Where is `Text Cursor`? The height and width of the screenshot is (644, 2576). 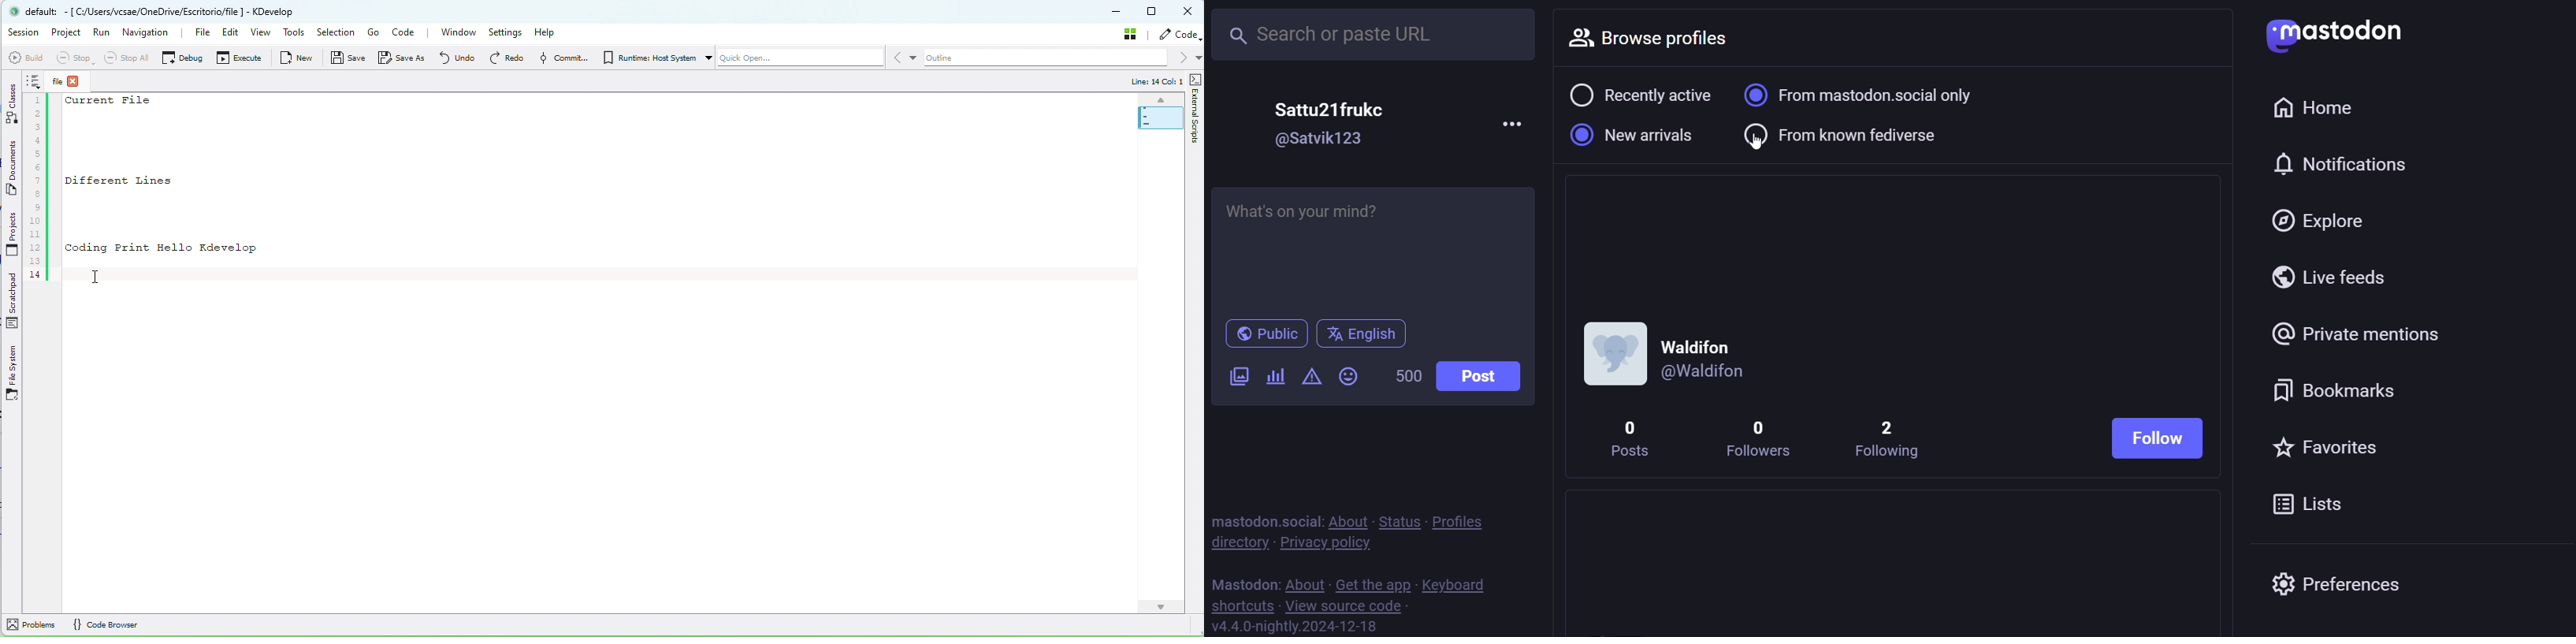
Text Cursor is located at coordinates (102, 278).